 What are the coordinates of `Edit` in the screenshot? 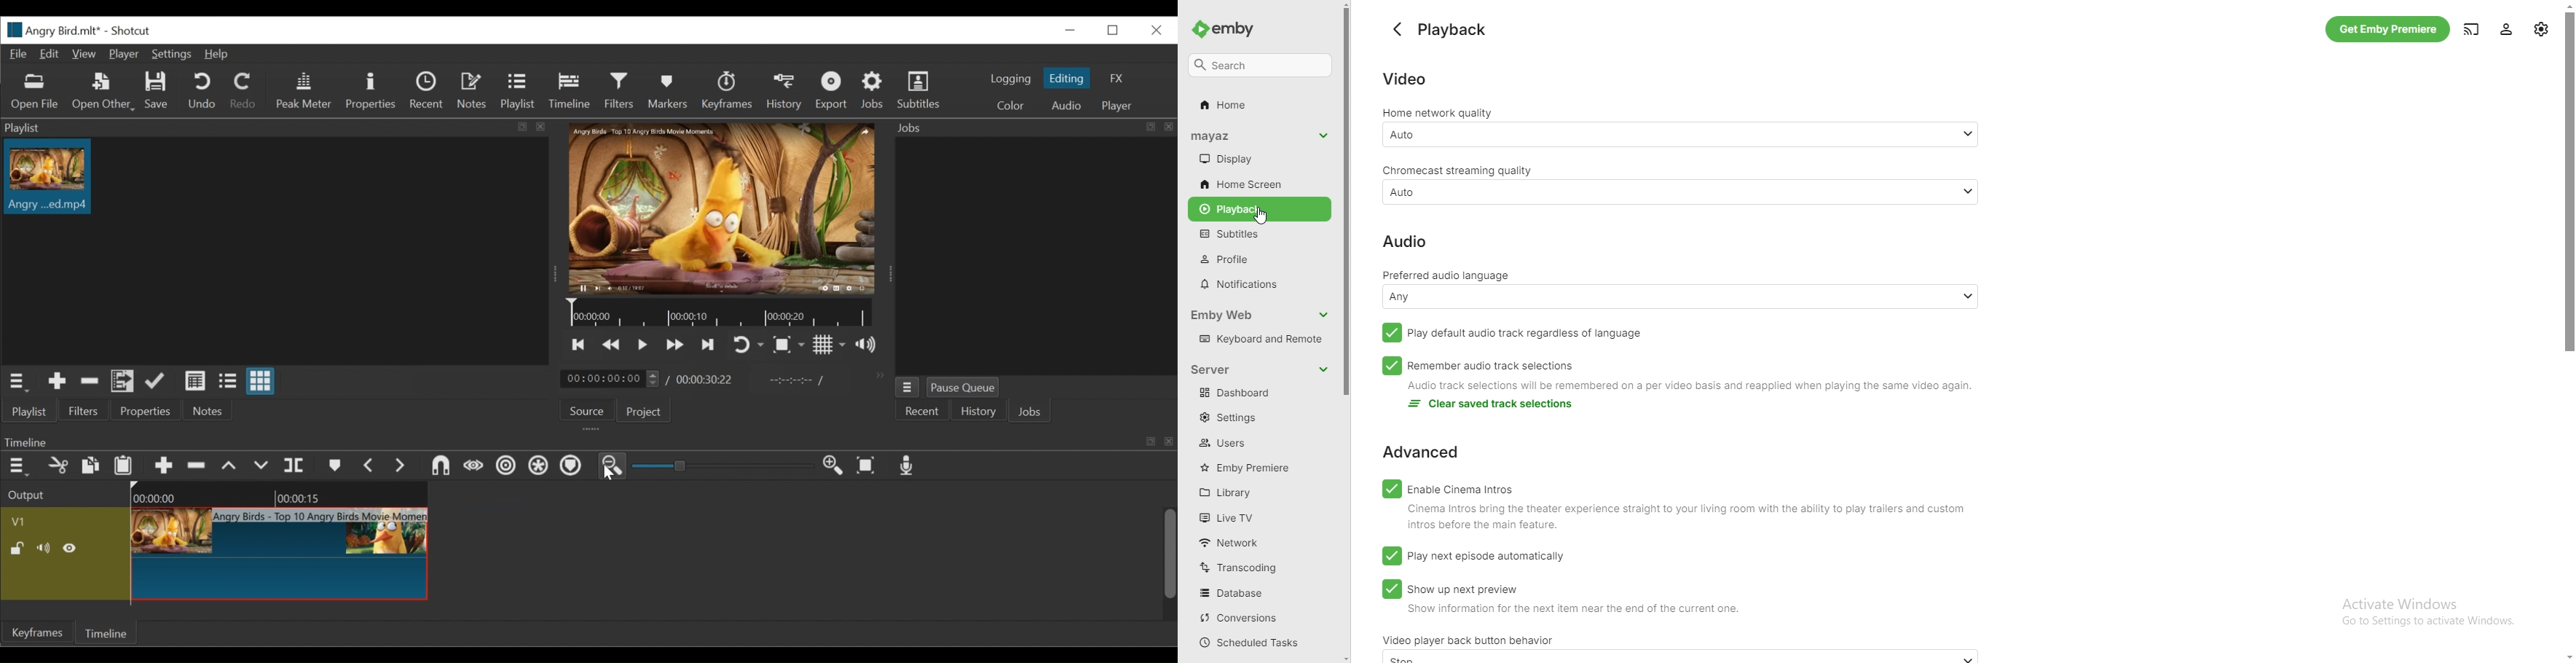 It's located at (47, 54).